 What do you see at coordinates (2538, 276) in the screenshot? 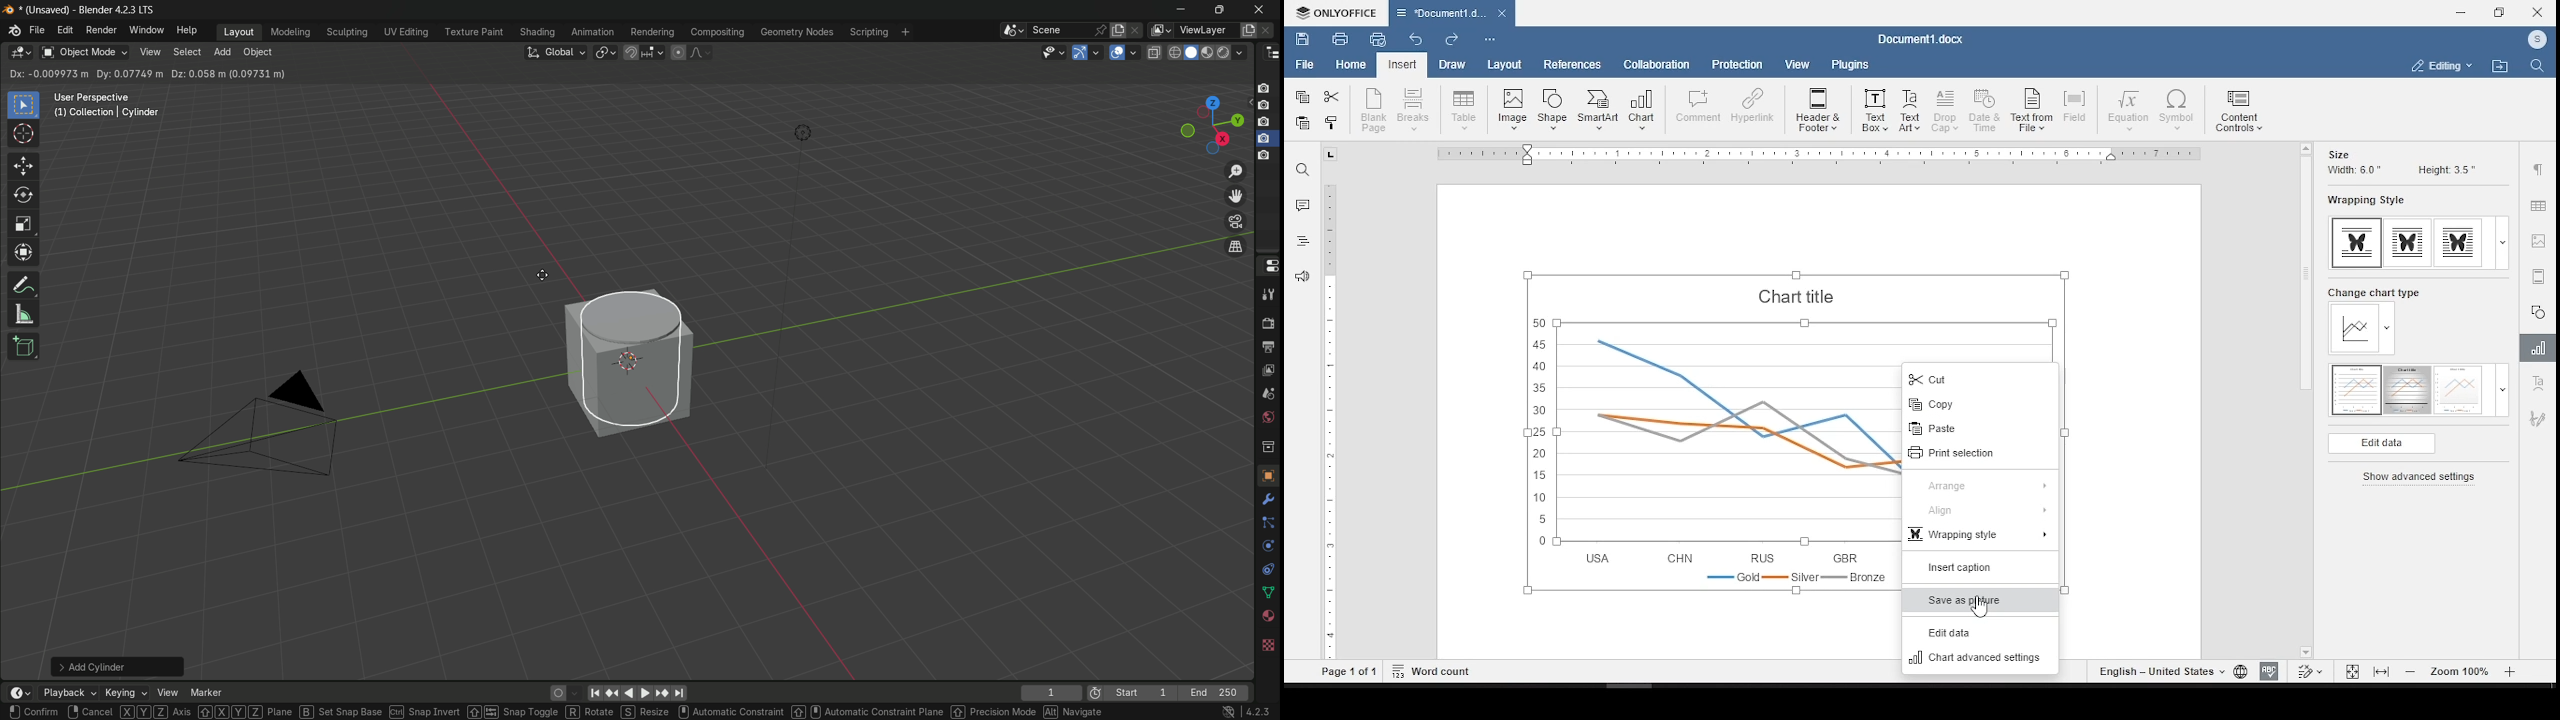
I see `audio or video settings` at bounding box center [2538, 276].